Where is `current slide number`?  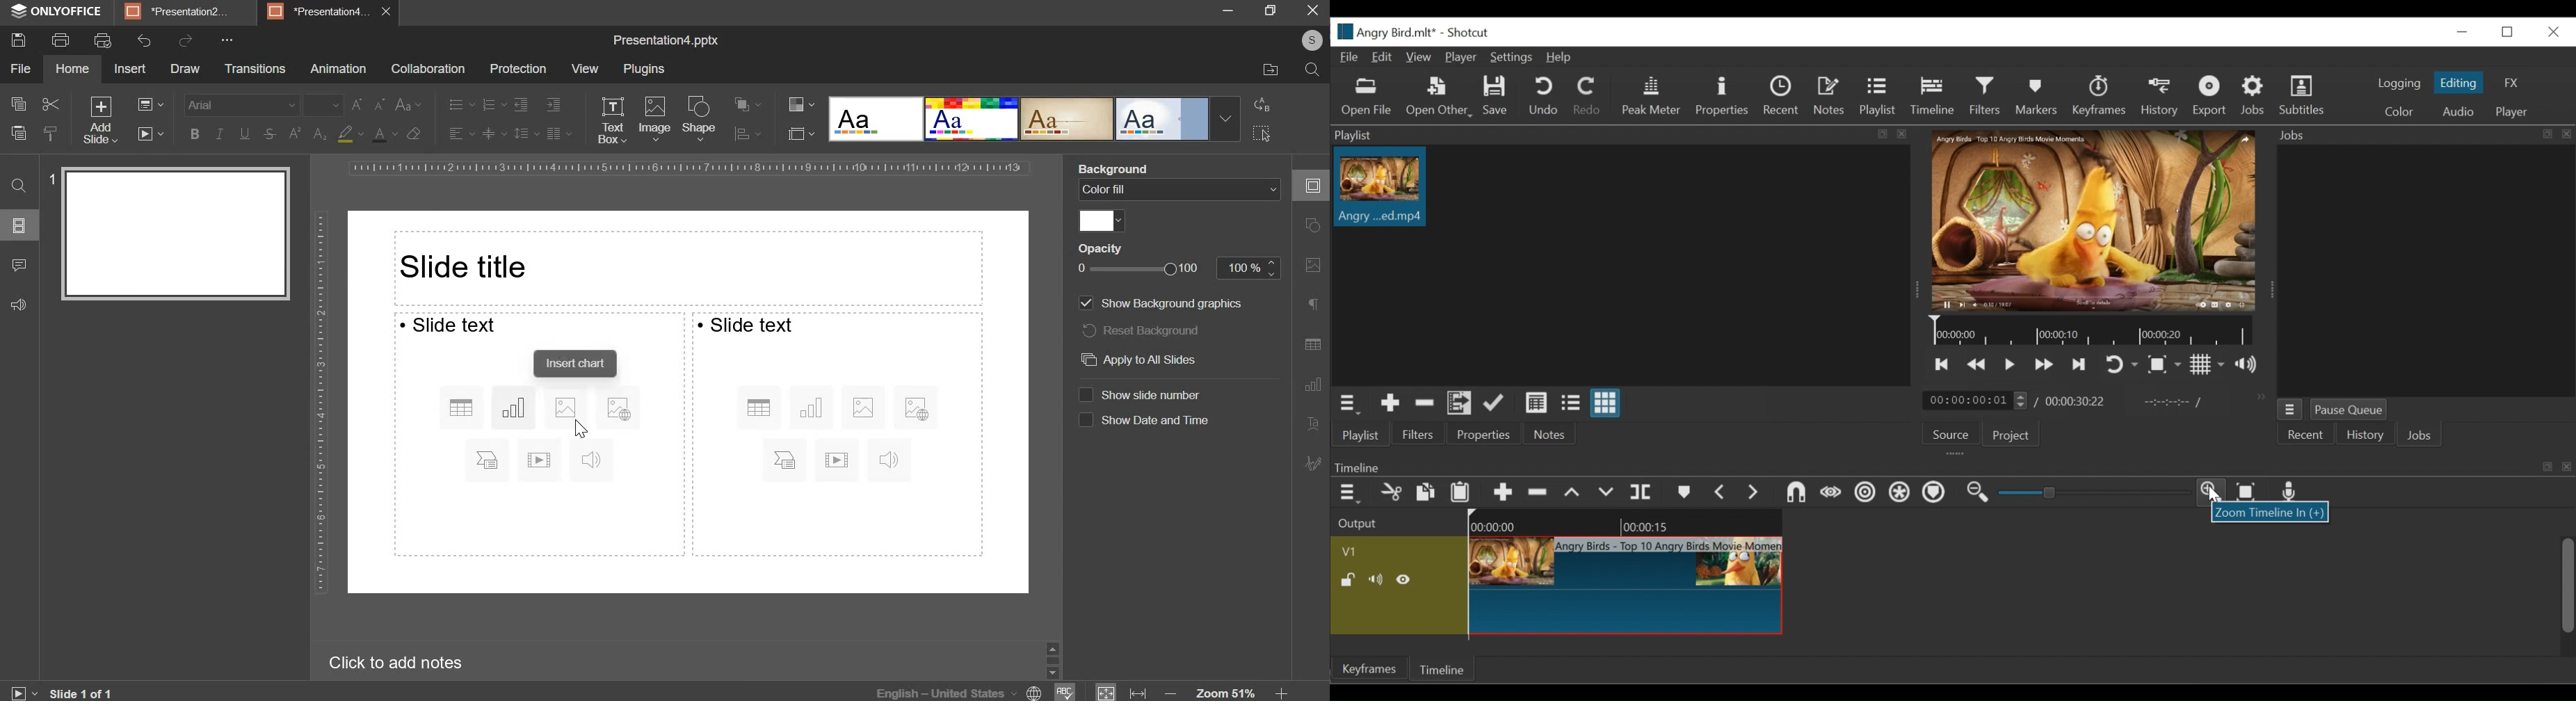
current slide number is located at coordinates (85, 693).